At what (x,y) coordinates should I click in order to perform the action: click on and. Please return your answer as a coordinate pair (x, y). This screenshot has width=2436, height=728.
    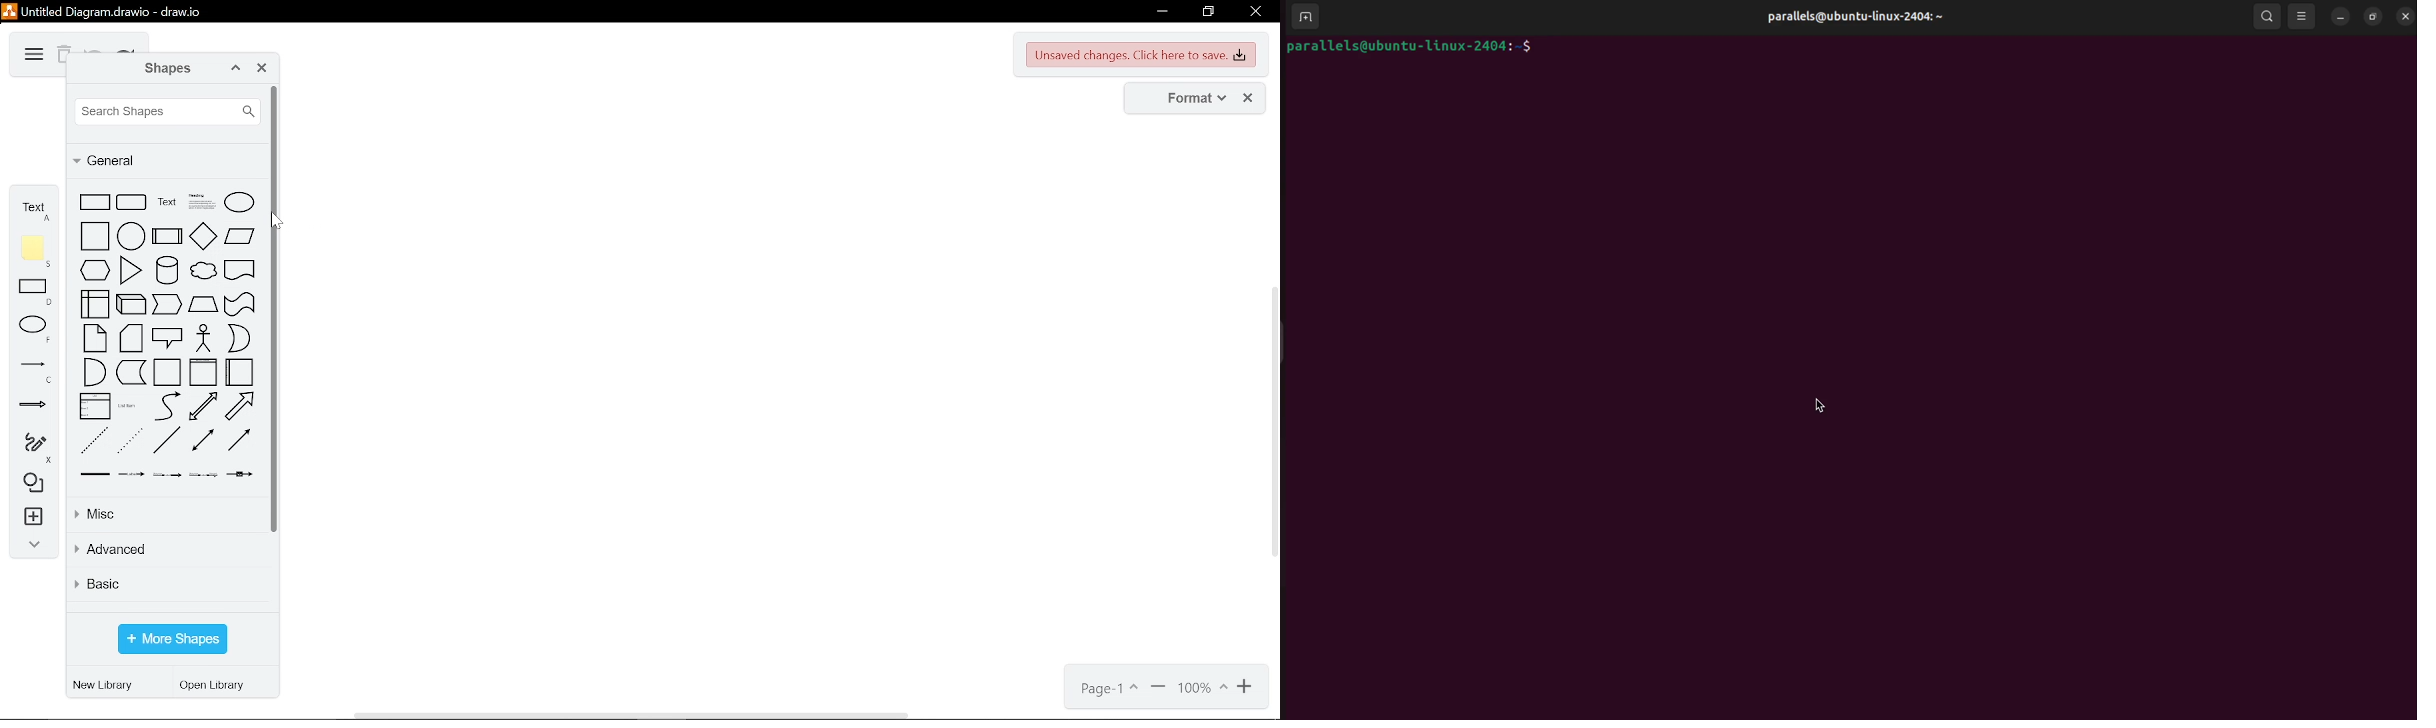
    Looking at the image, I should click on (94, 372).